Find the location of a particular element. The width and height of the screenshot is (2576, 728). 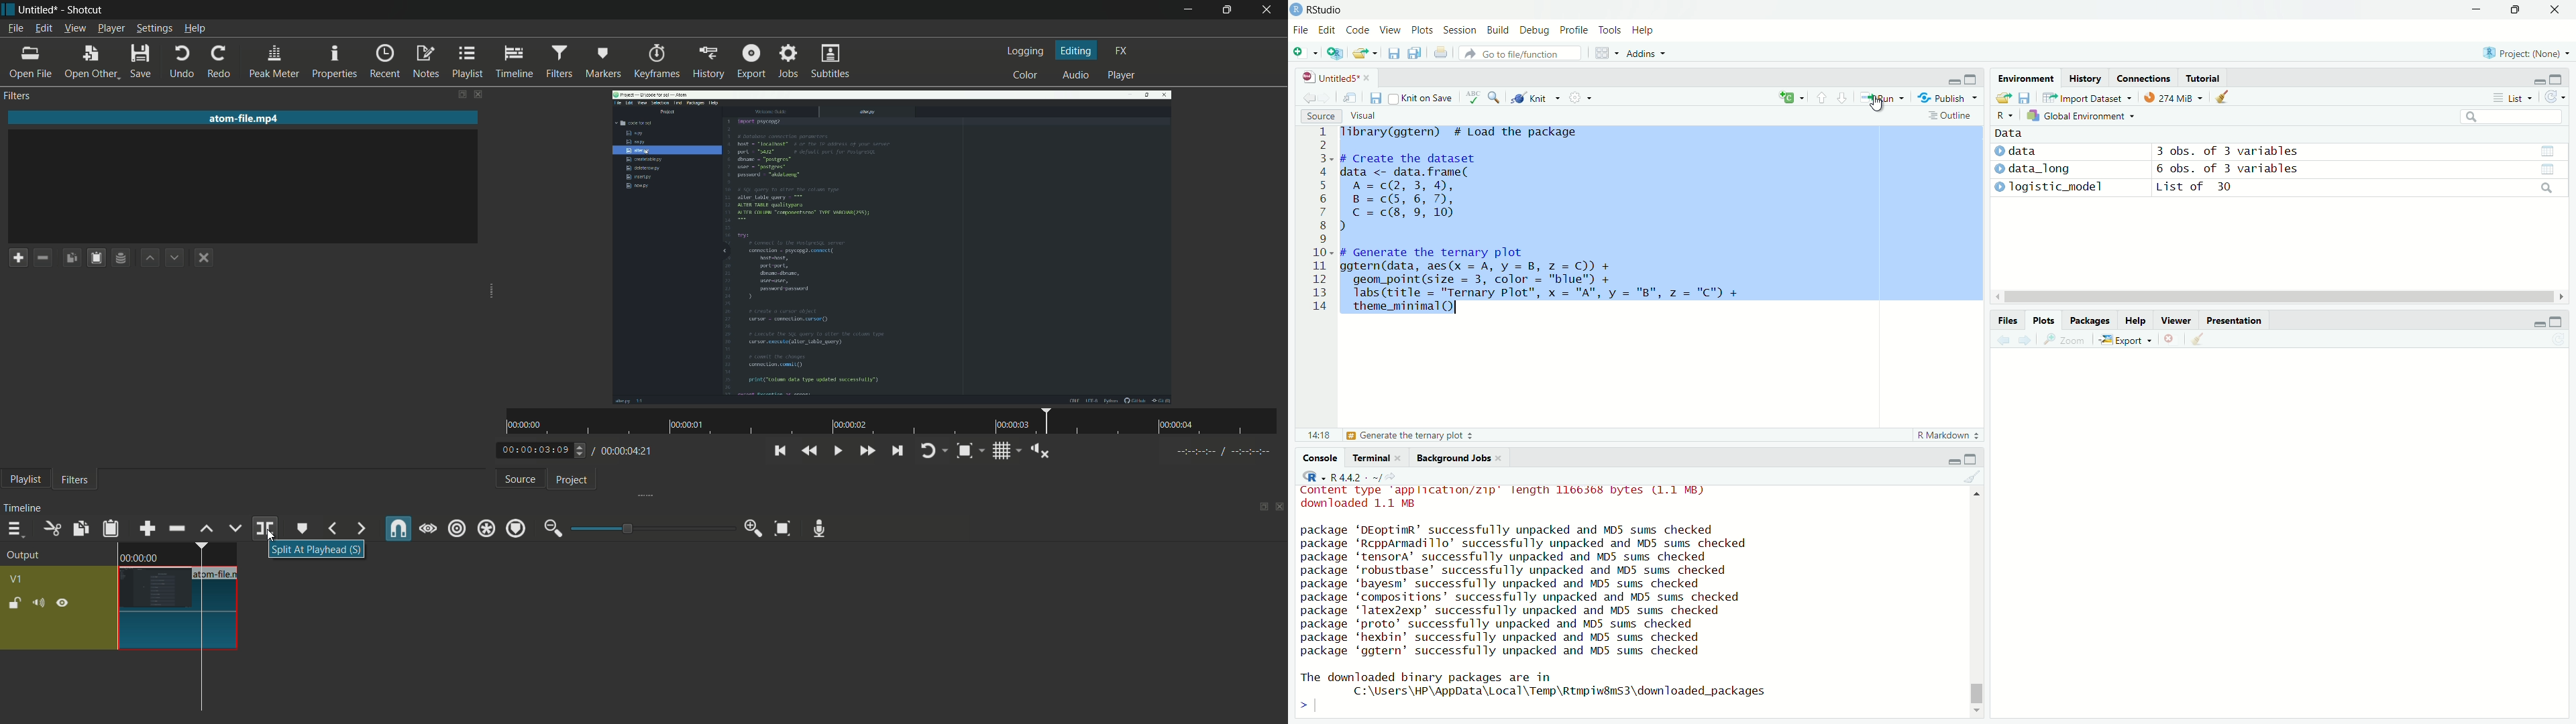

remove filter is located at coordinates (43, 257).